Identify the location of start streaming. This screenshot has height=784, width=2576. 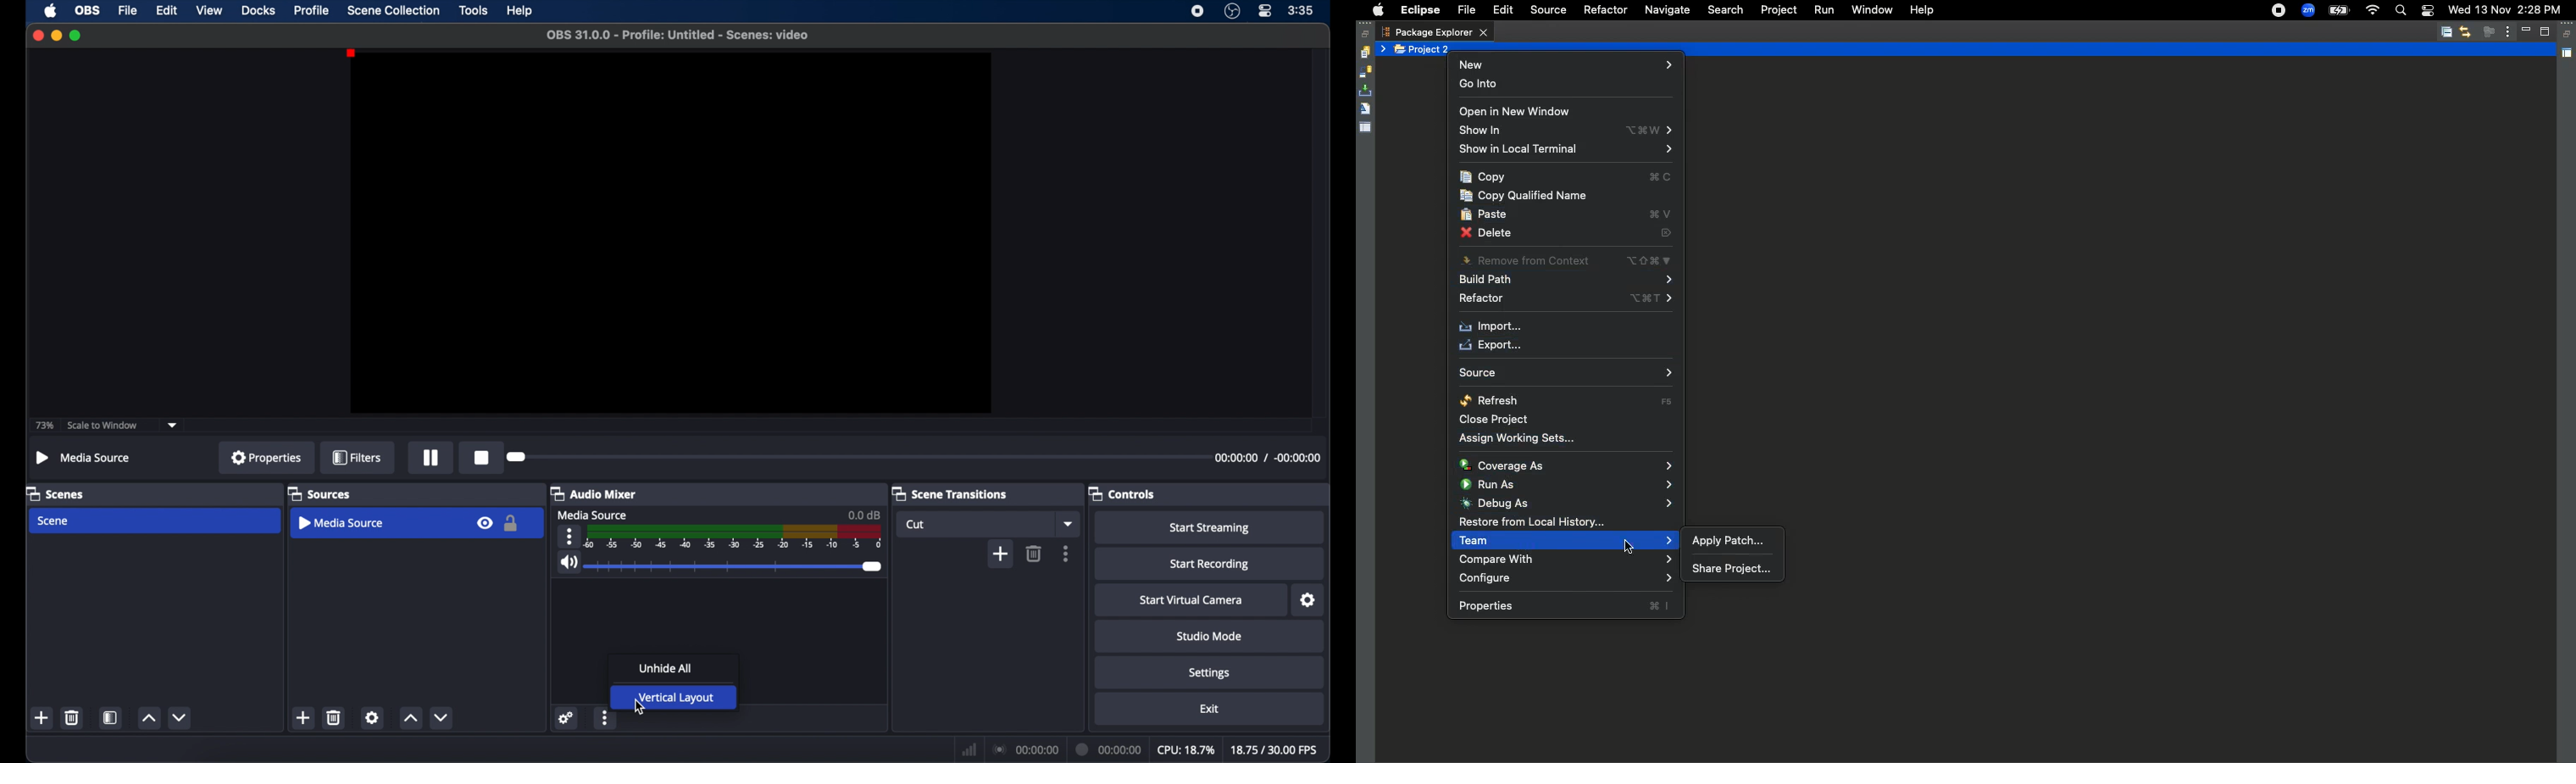
(1211, 528).